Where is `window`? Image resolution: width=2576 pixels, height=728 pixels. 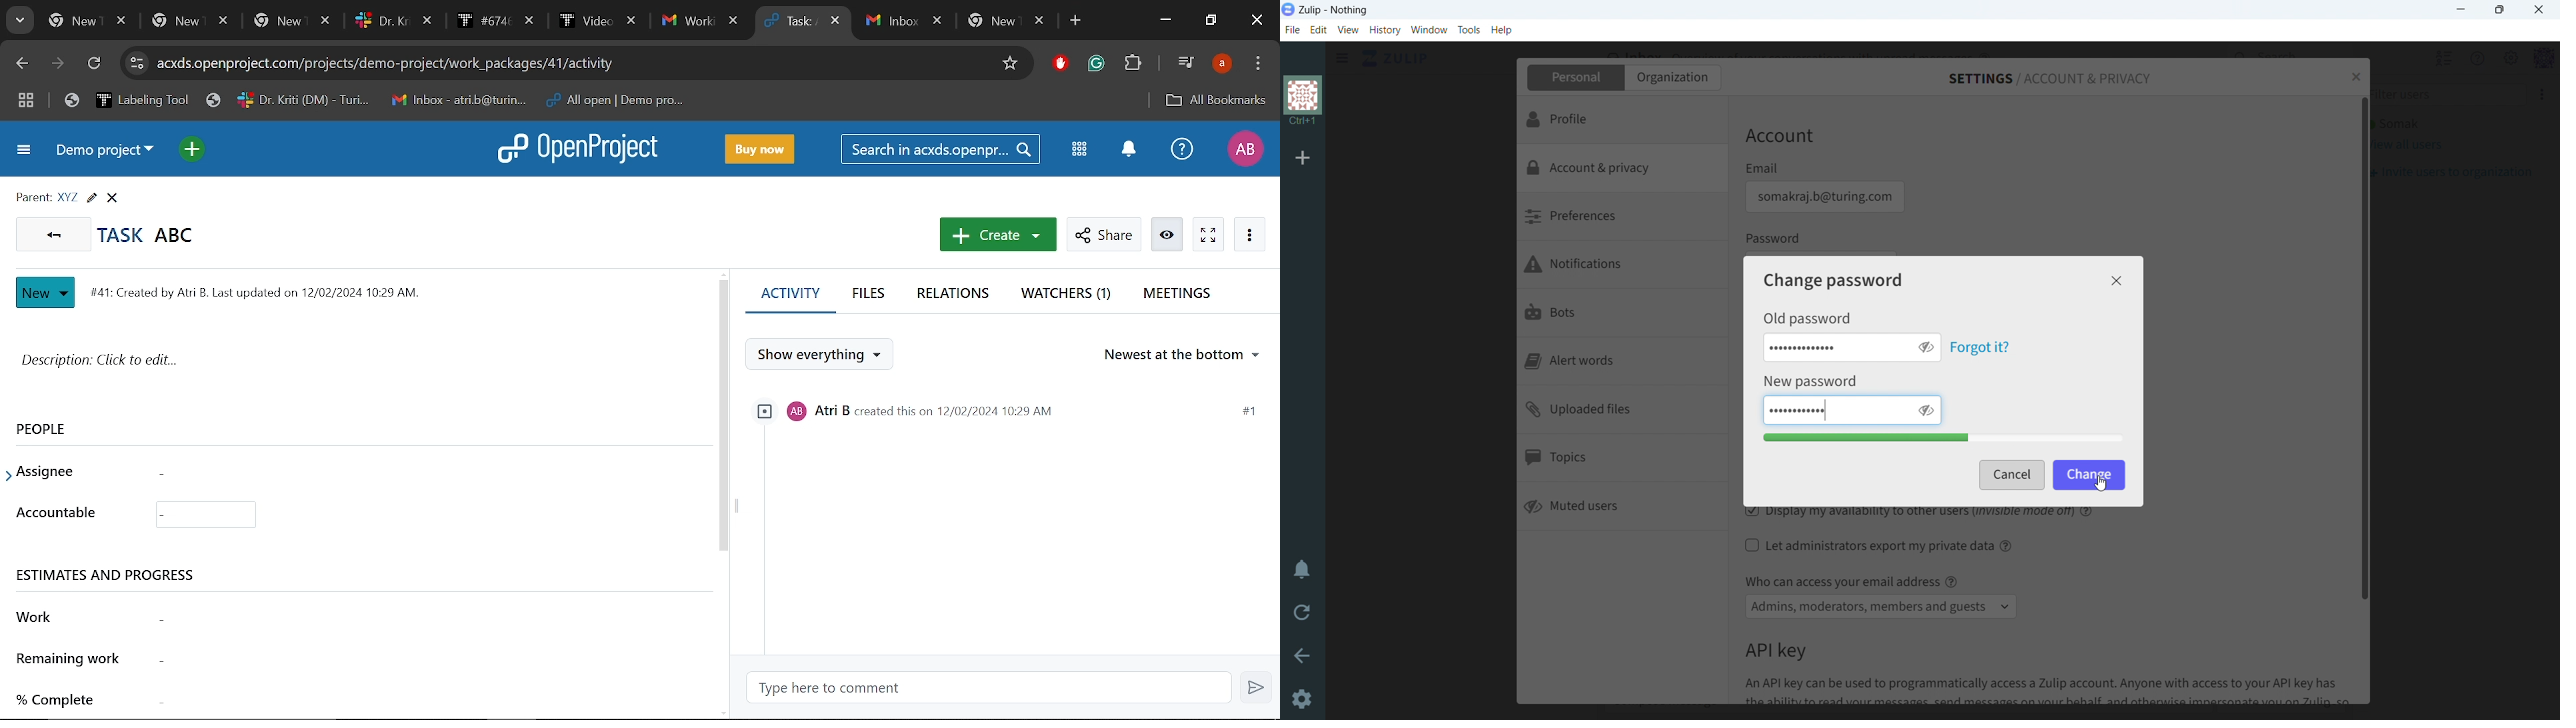 window is located at coordinates (1430, 30).